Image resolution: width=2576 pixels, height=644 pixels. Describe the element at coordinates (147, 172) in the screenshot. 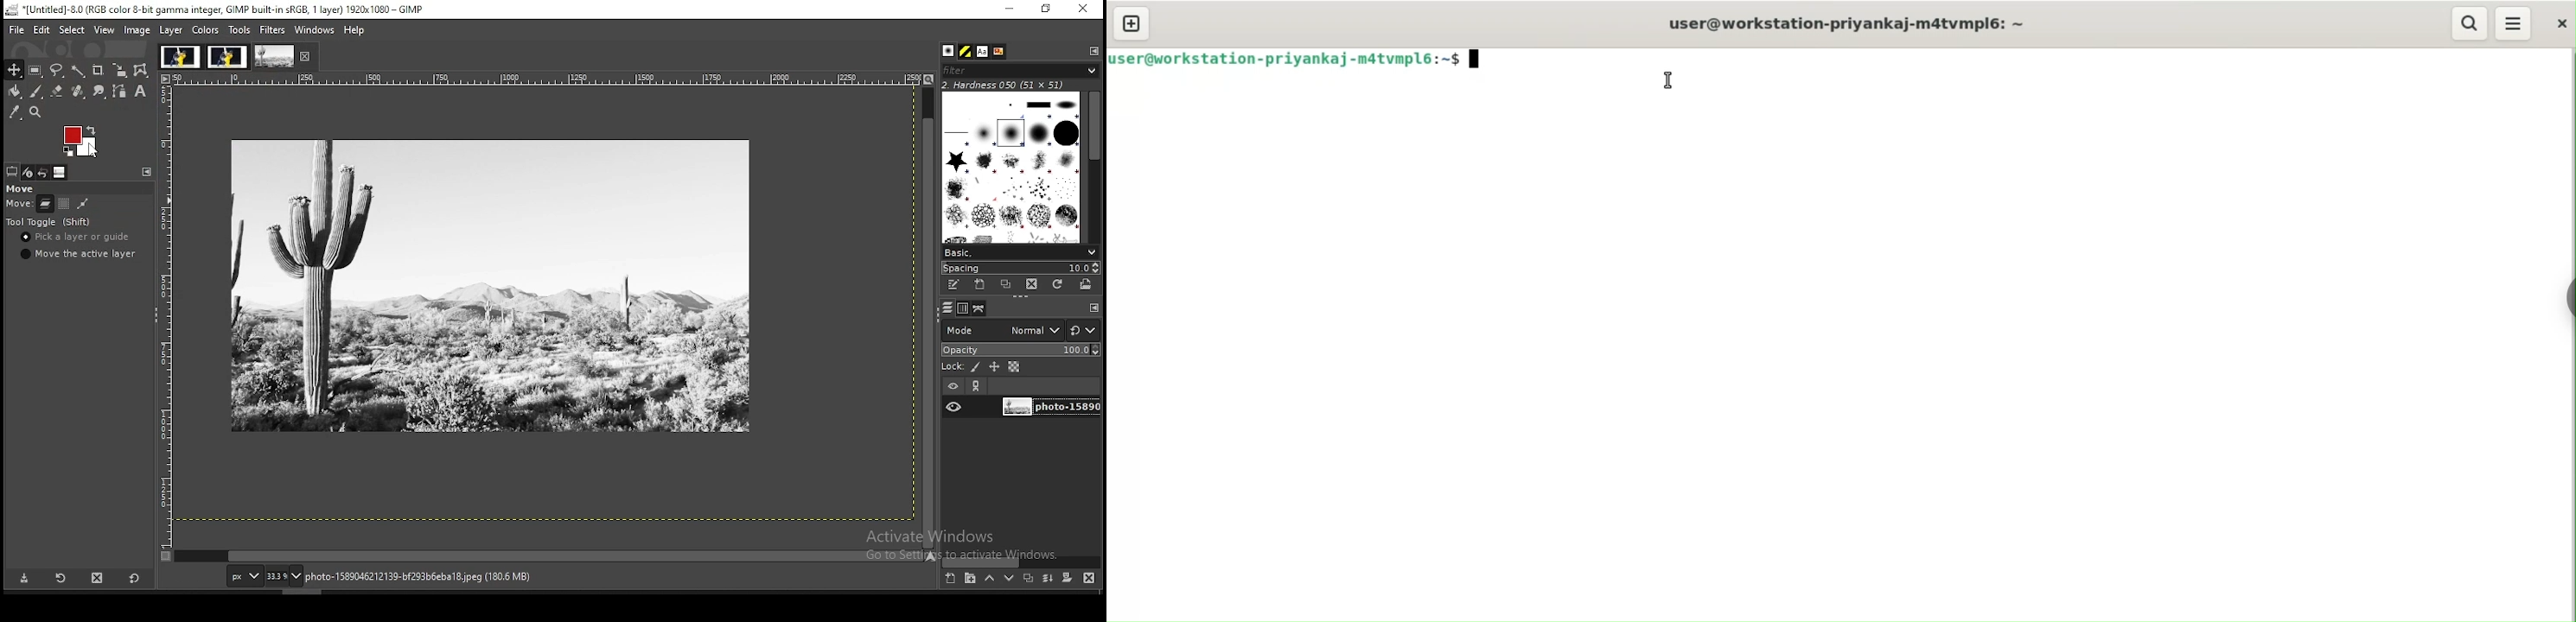

I see `configure this panel` at that location.